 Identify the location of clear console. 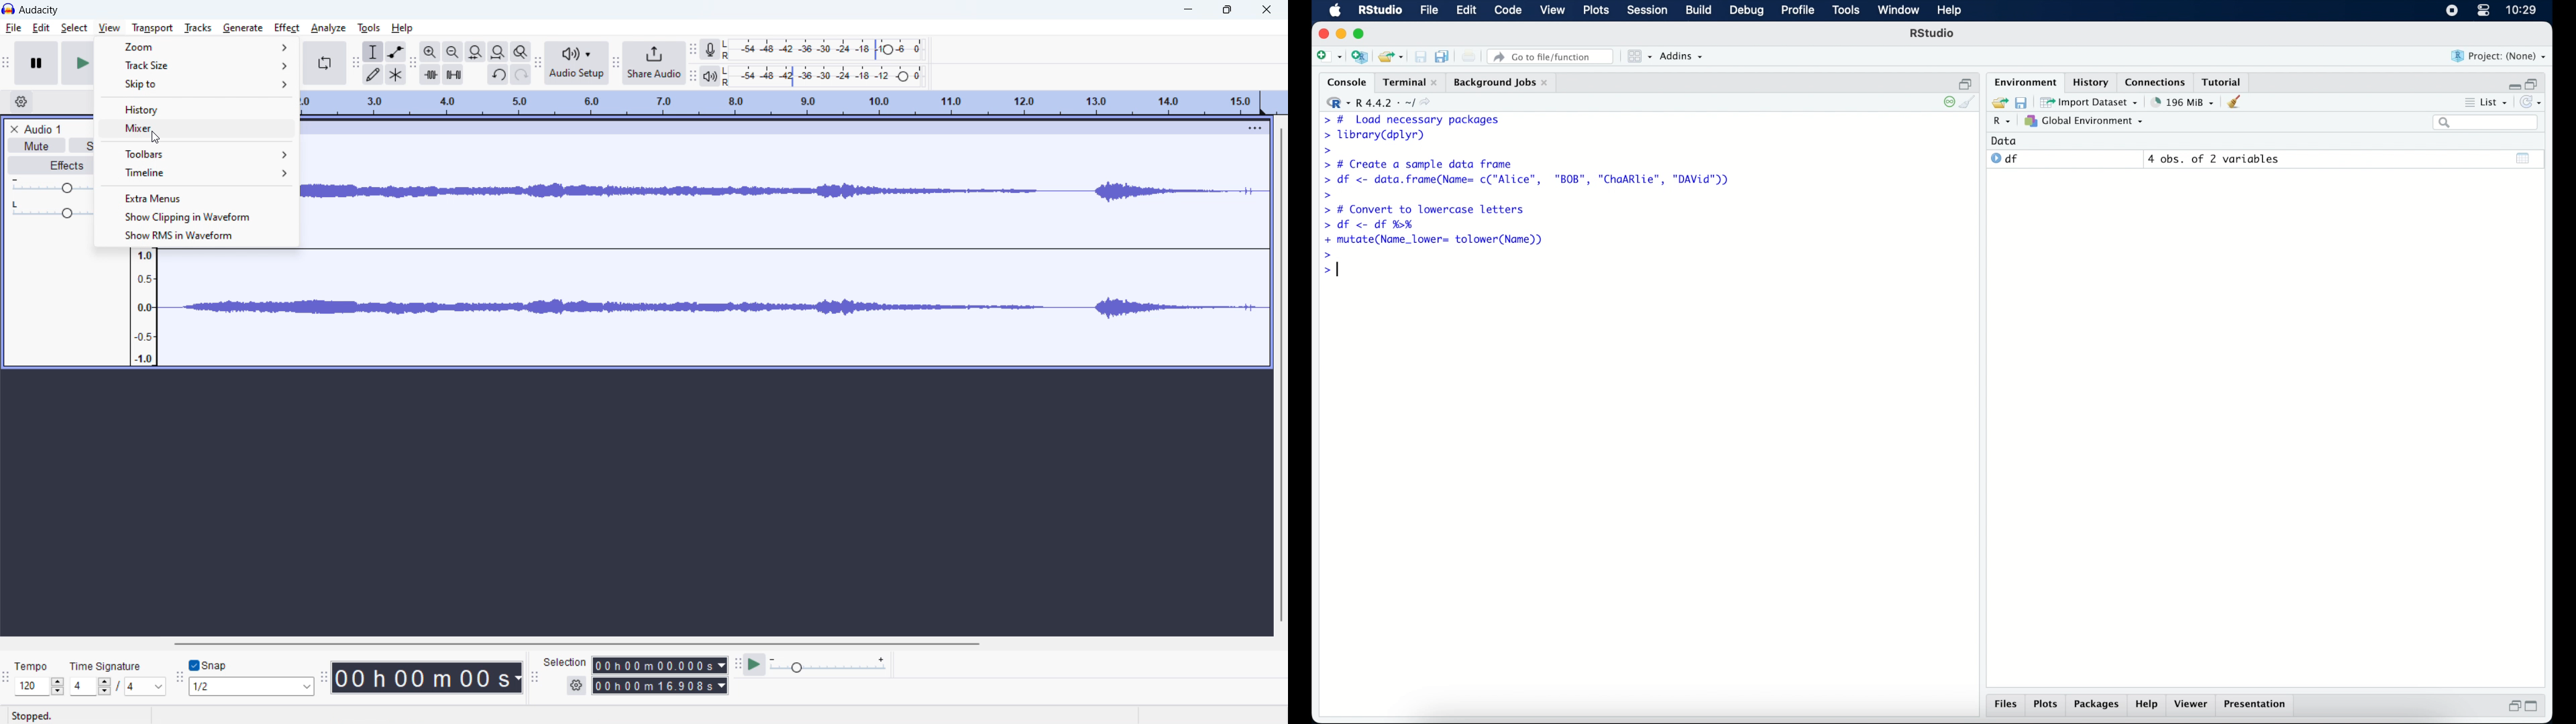
(1970, 103).